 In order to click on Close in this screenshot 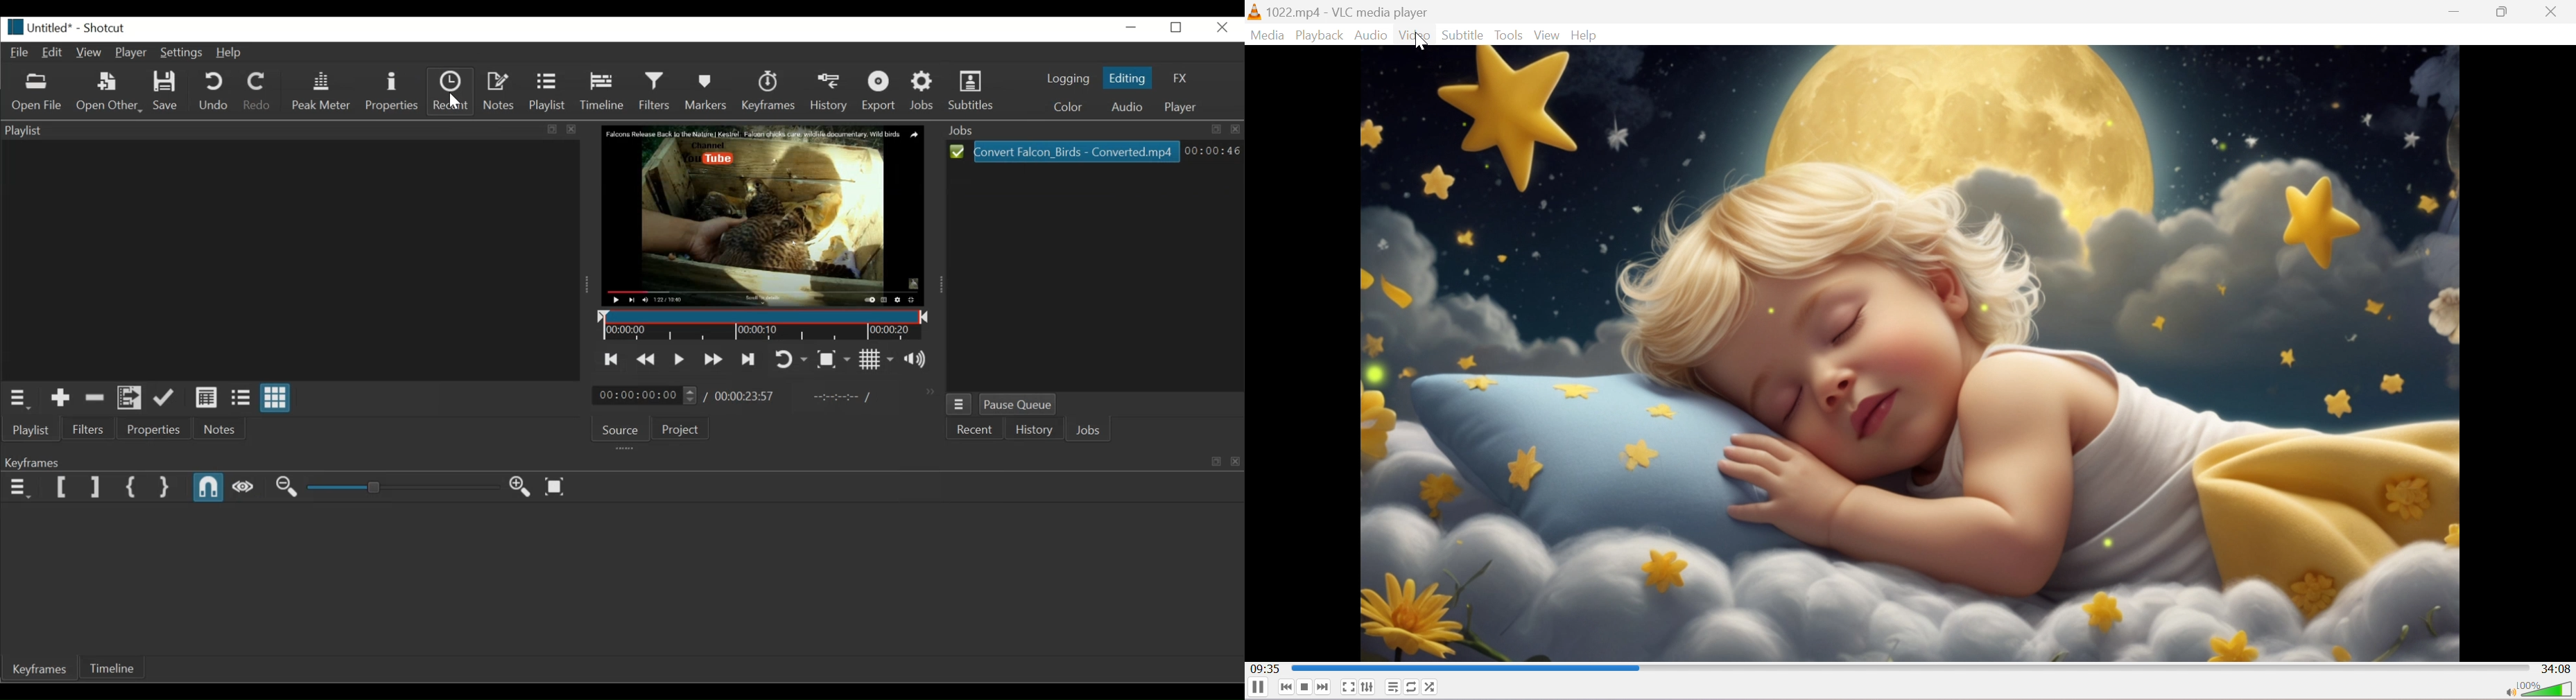, I will do `click(2555, 12)`.